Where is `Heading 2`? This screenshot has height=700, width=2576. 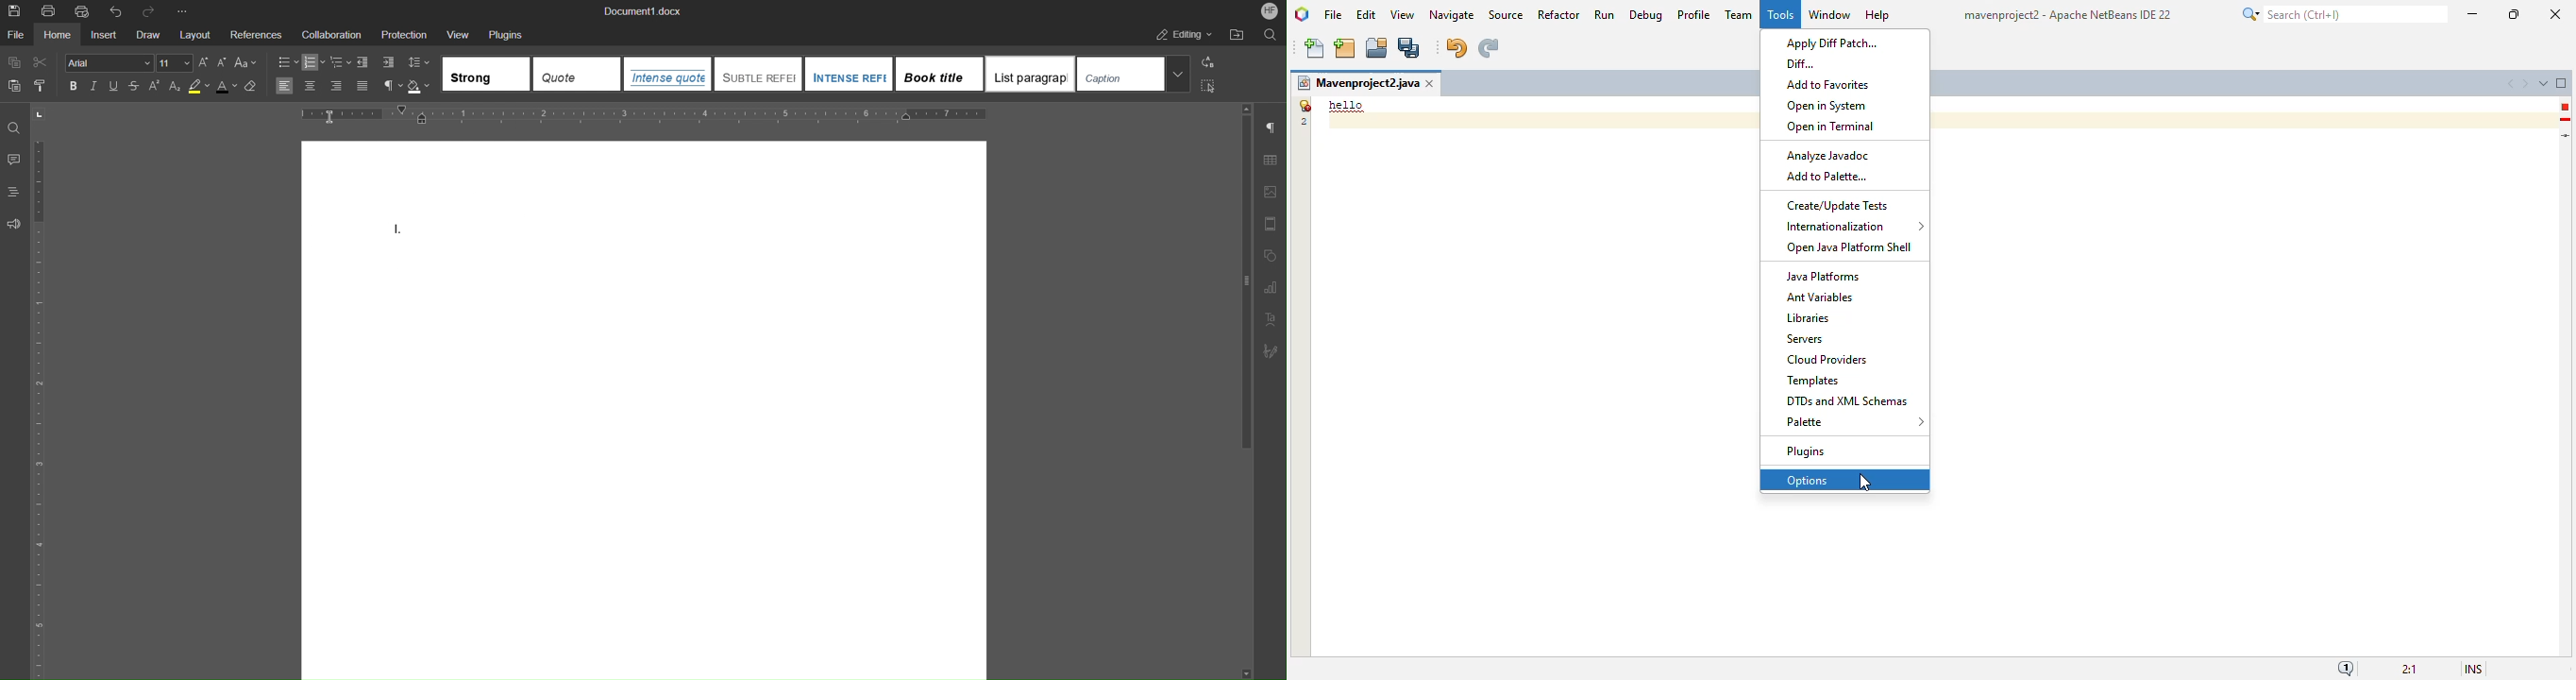 Heading 2 is located at coordinates (758, 73).